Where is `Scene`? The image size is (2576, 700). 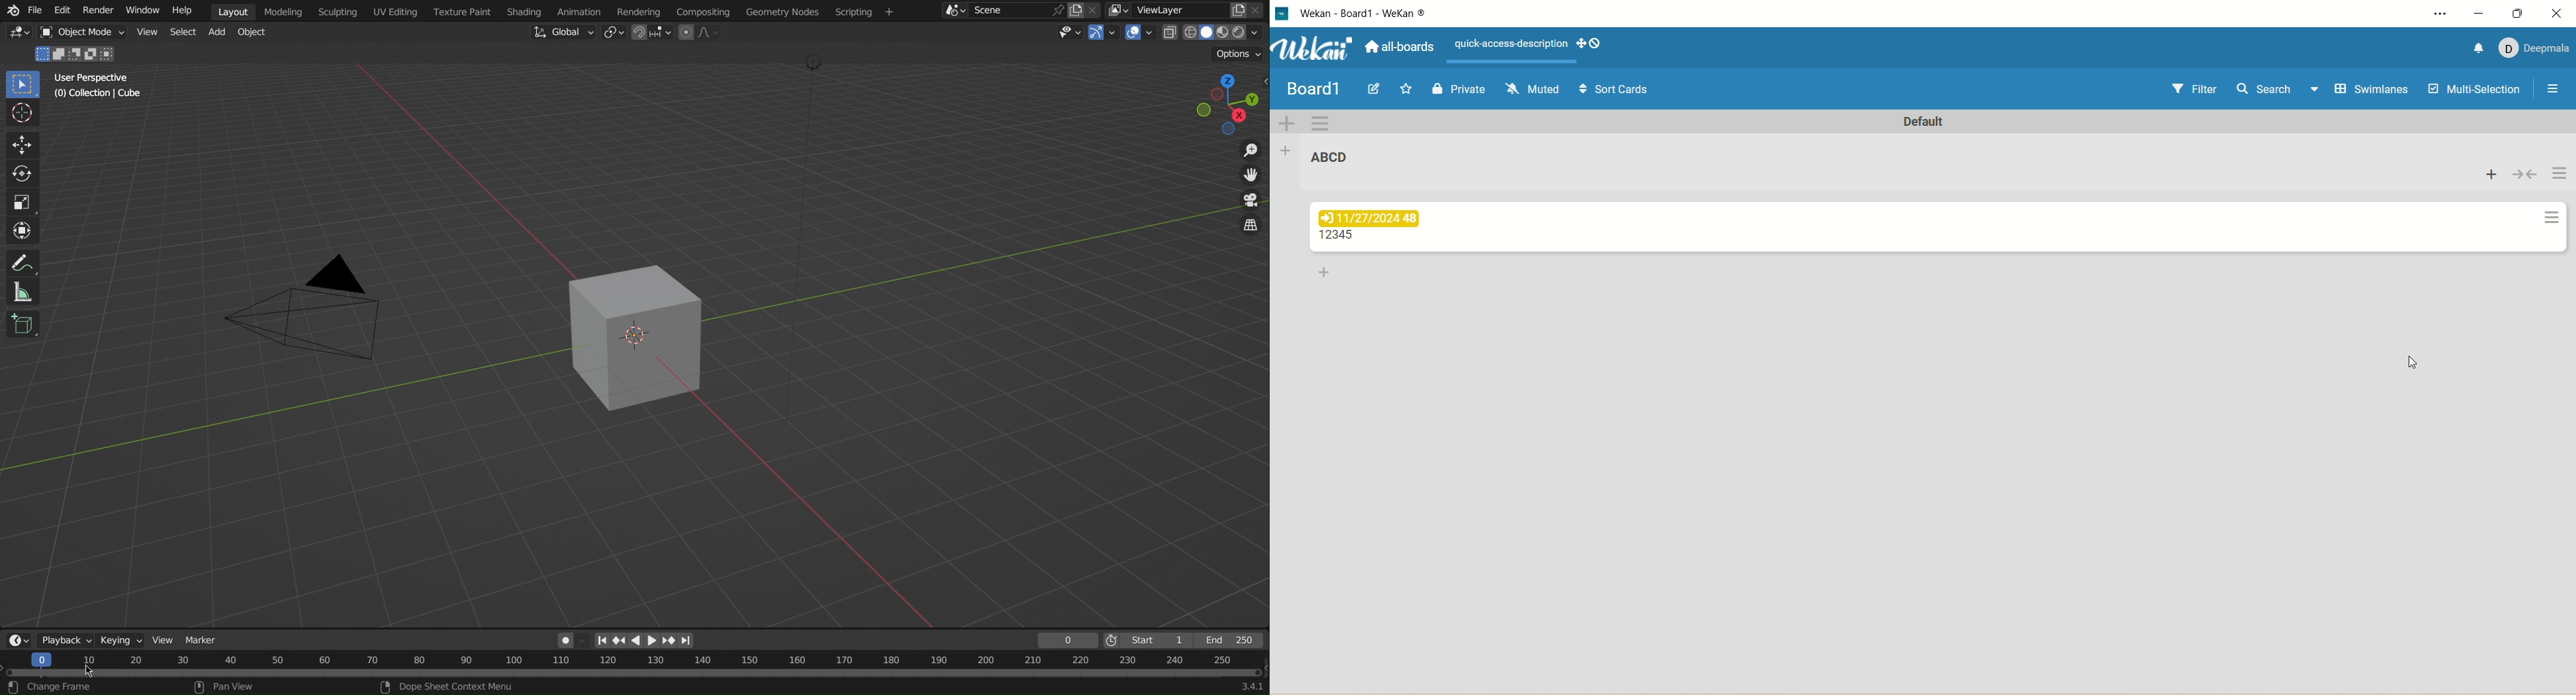
Scene is located at coordinates (1006, 12).